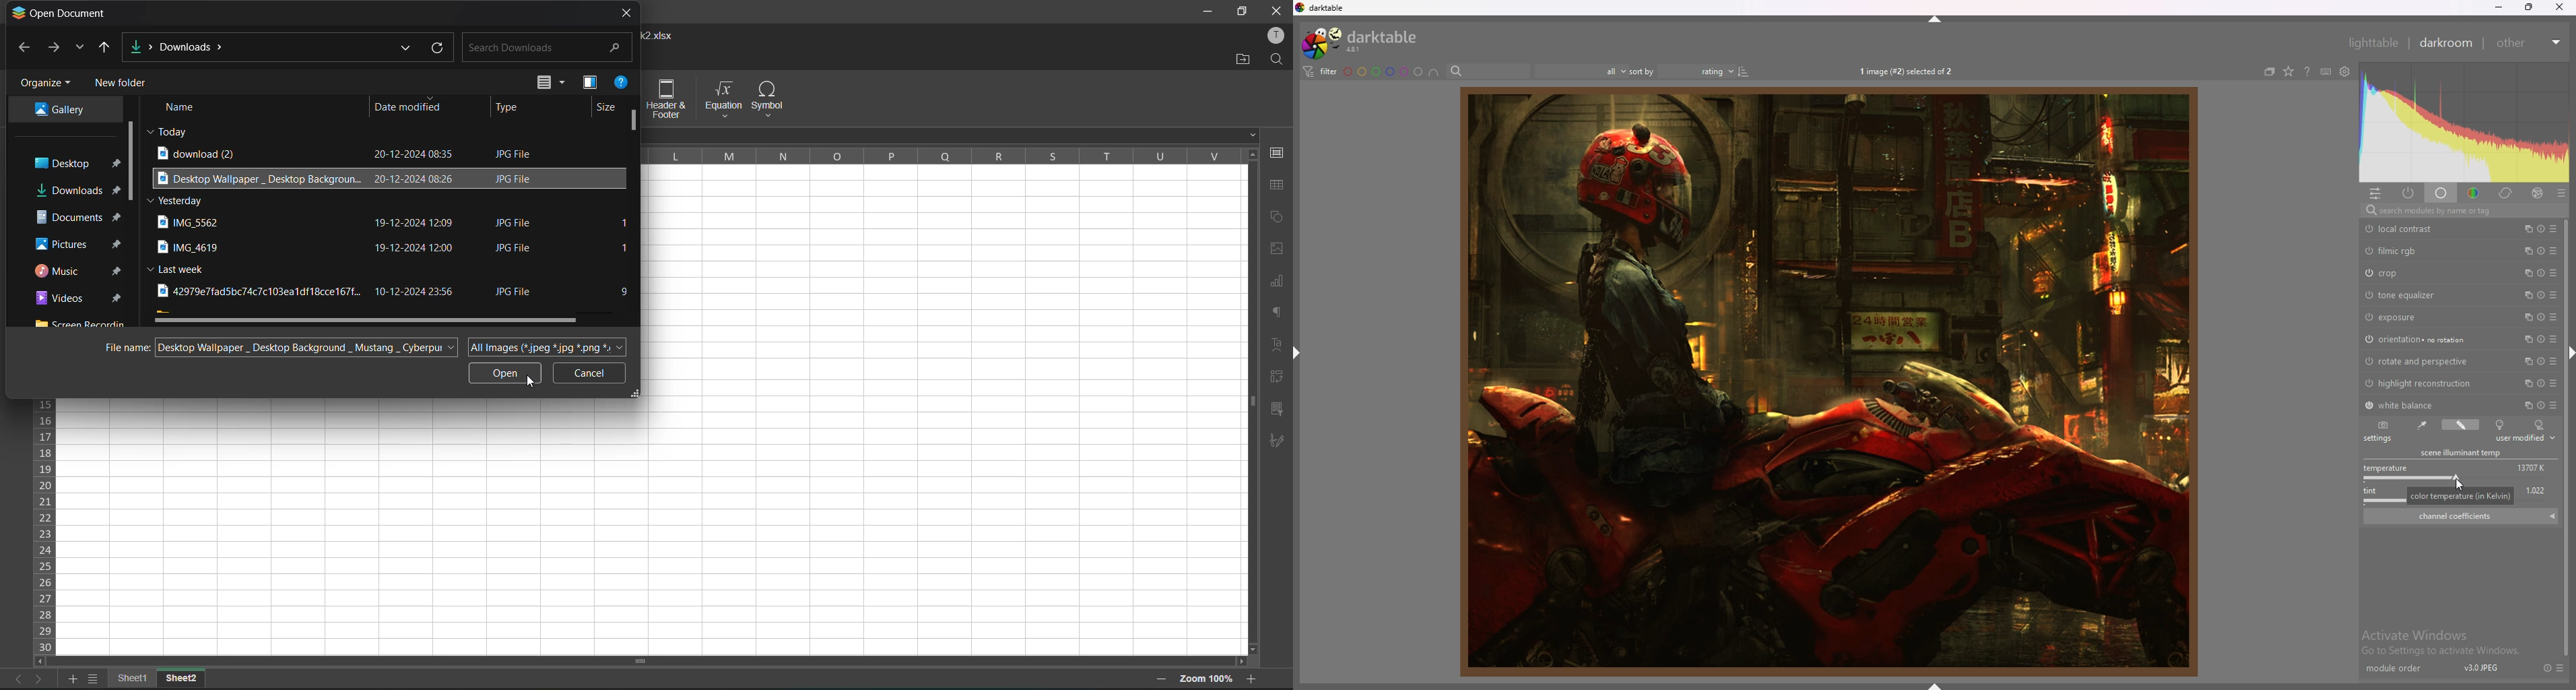 This screenshot has height=700, width=2576. I want to click on vertical scroll bar, so click(1250, 317).